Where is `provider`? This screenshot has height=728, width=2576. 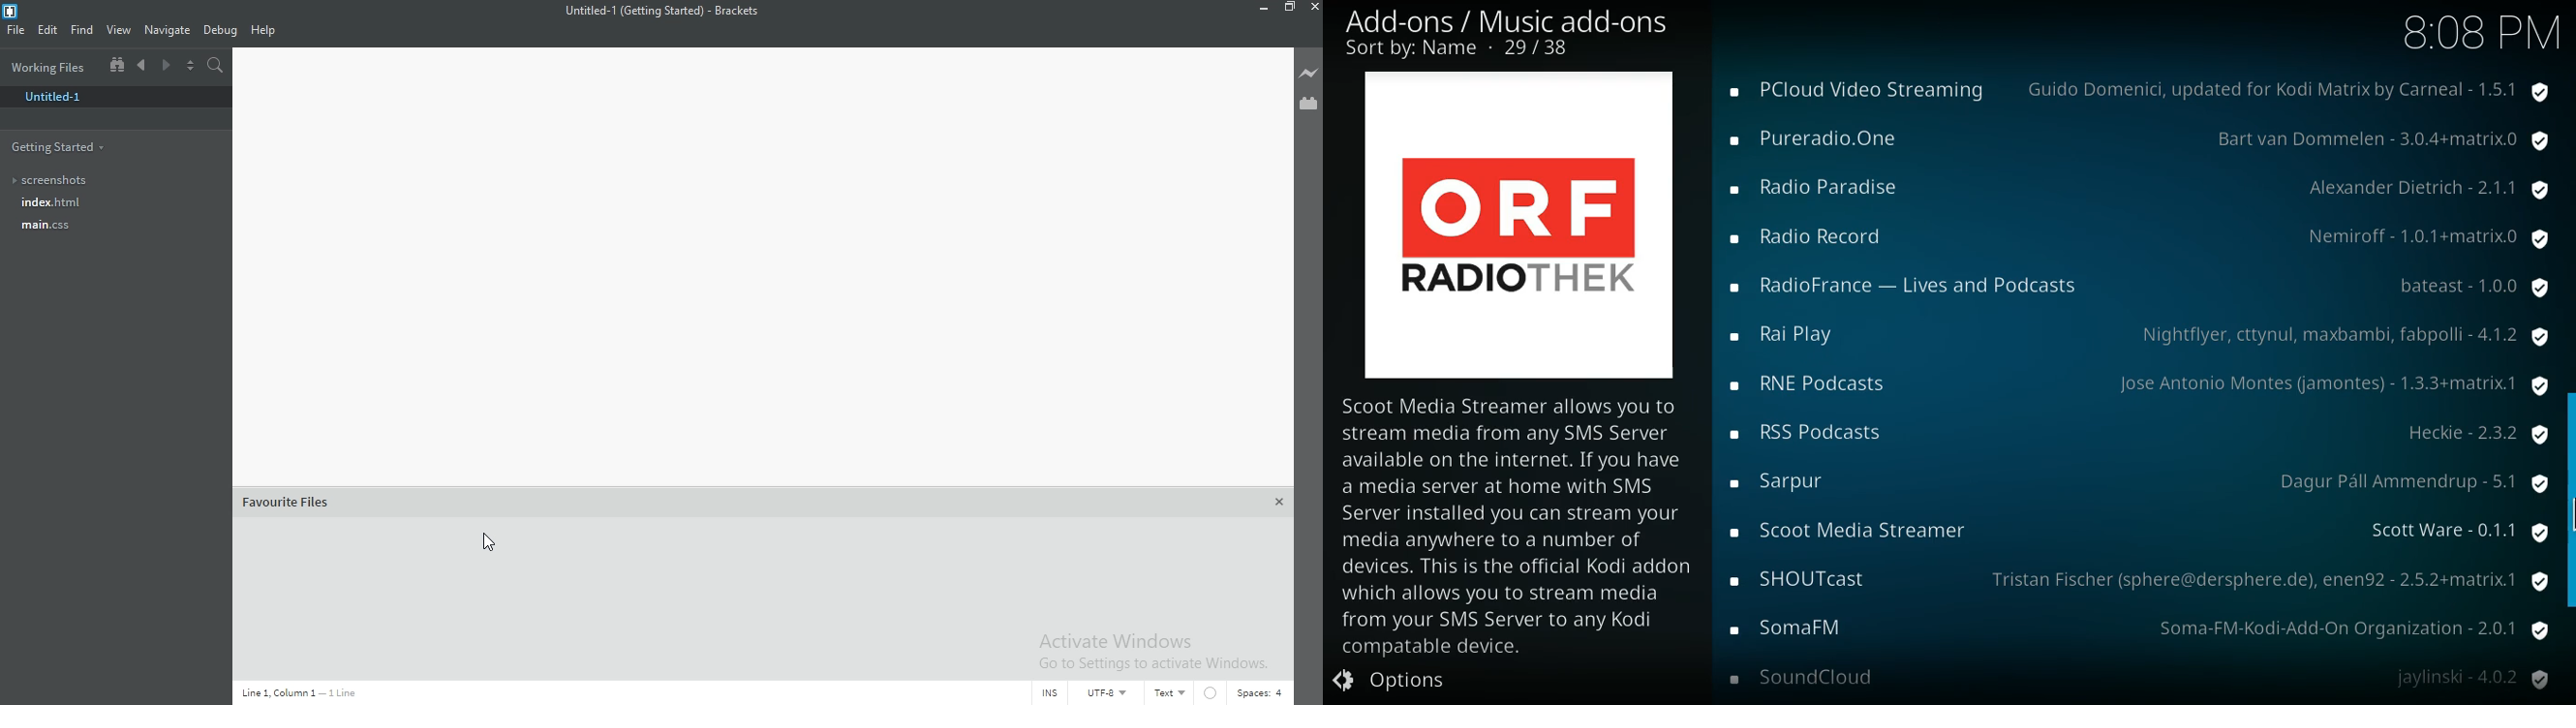 provider is located at coordinates (2348, 625).